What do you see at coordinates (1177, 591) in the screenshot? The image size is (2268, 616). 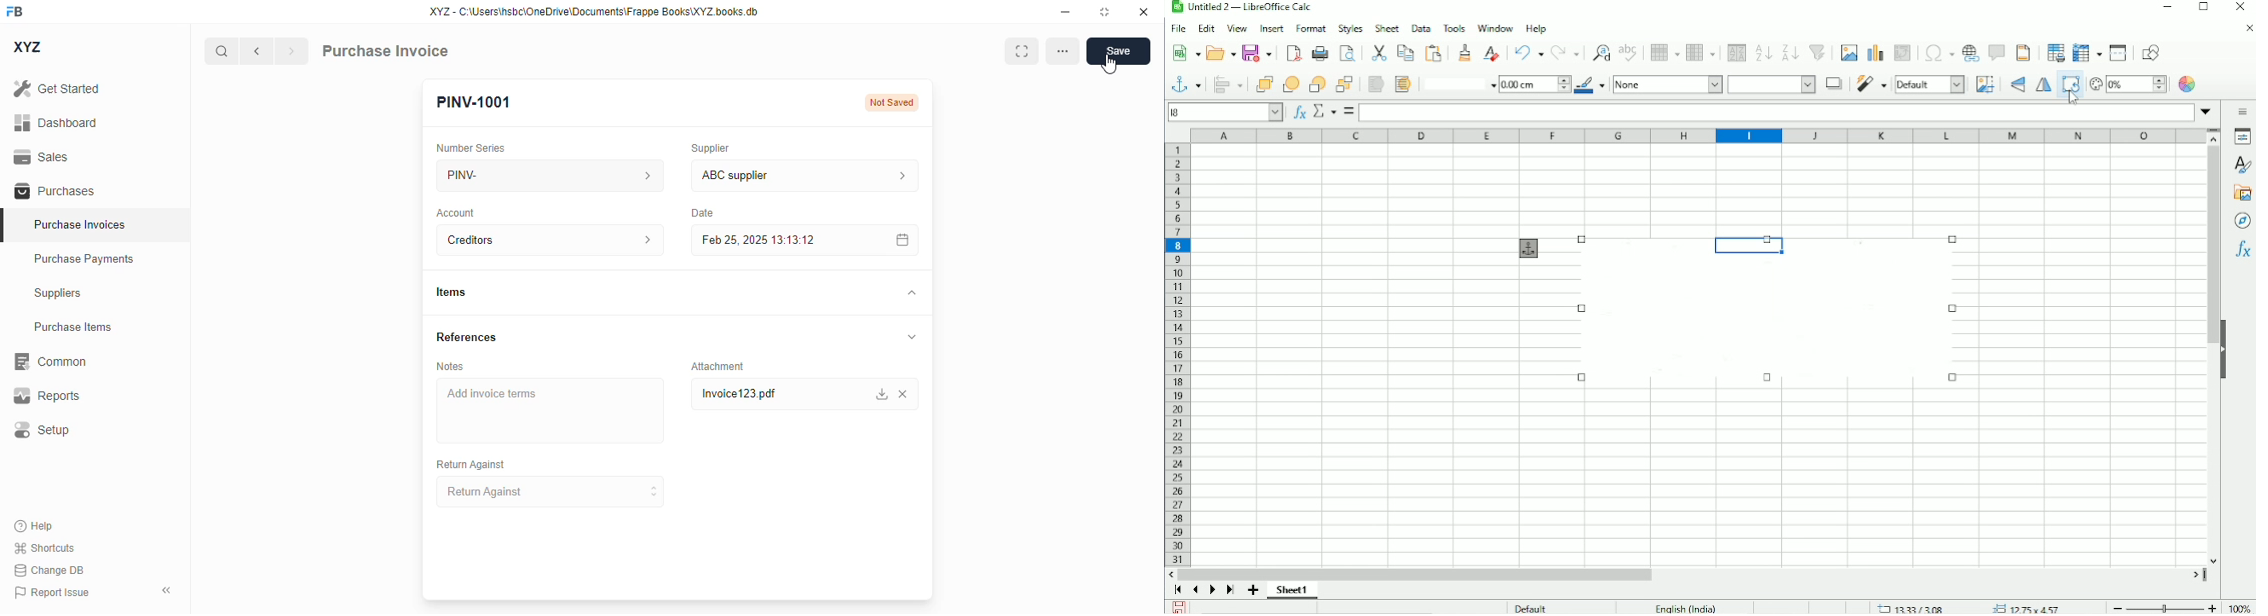 I see `Scroll to first sheet` at bounding box center [1177, 591].